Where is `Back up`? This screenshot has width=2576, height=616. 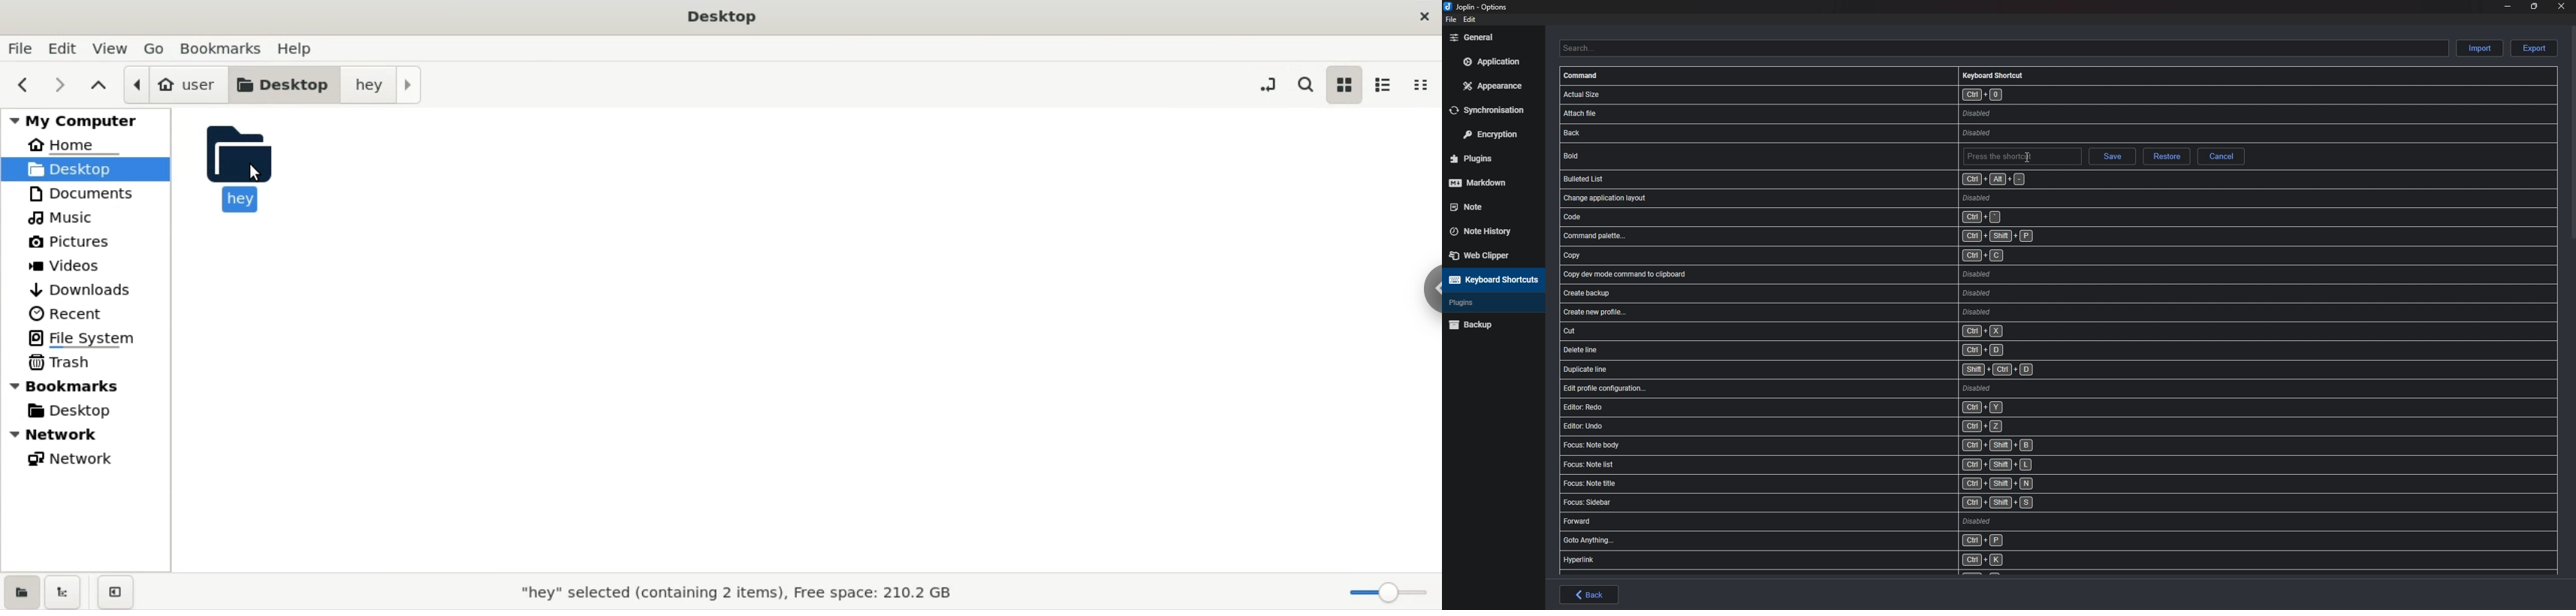 Back up is located at coordinates (1490, 324).